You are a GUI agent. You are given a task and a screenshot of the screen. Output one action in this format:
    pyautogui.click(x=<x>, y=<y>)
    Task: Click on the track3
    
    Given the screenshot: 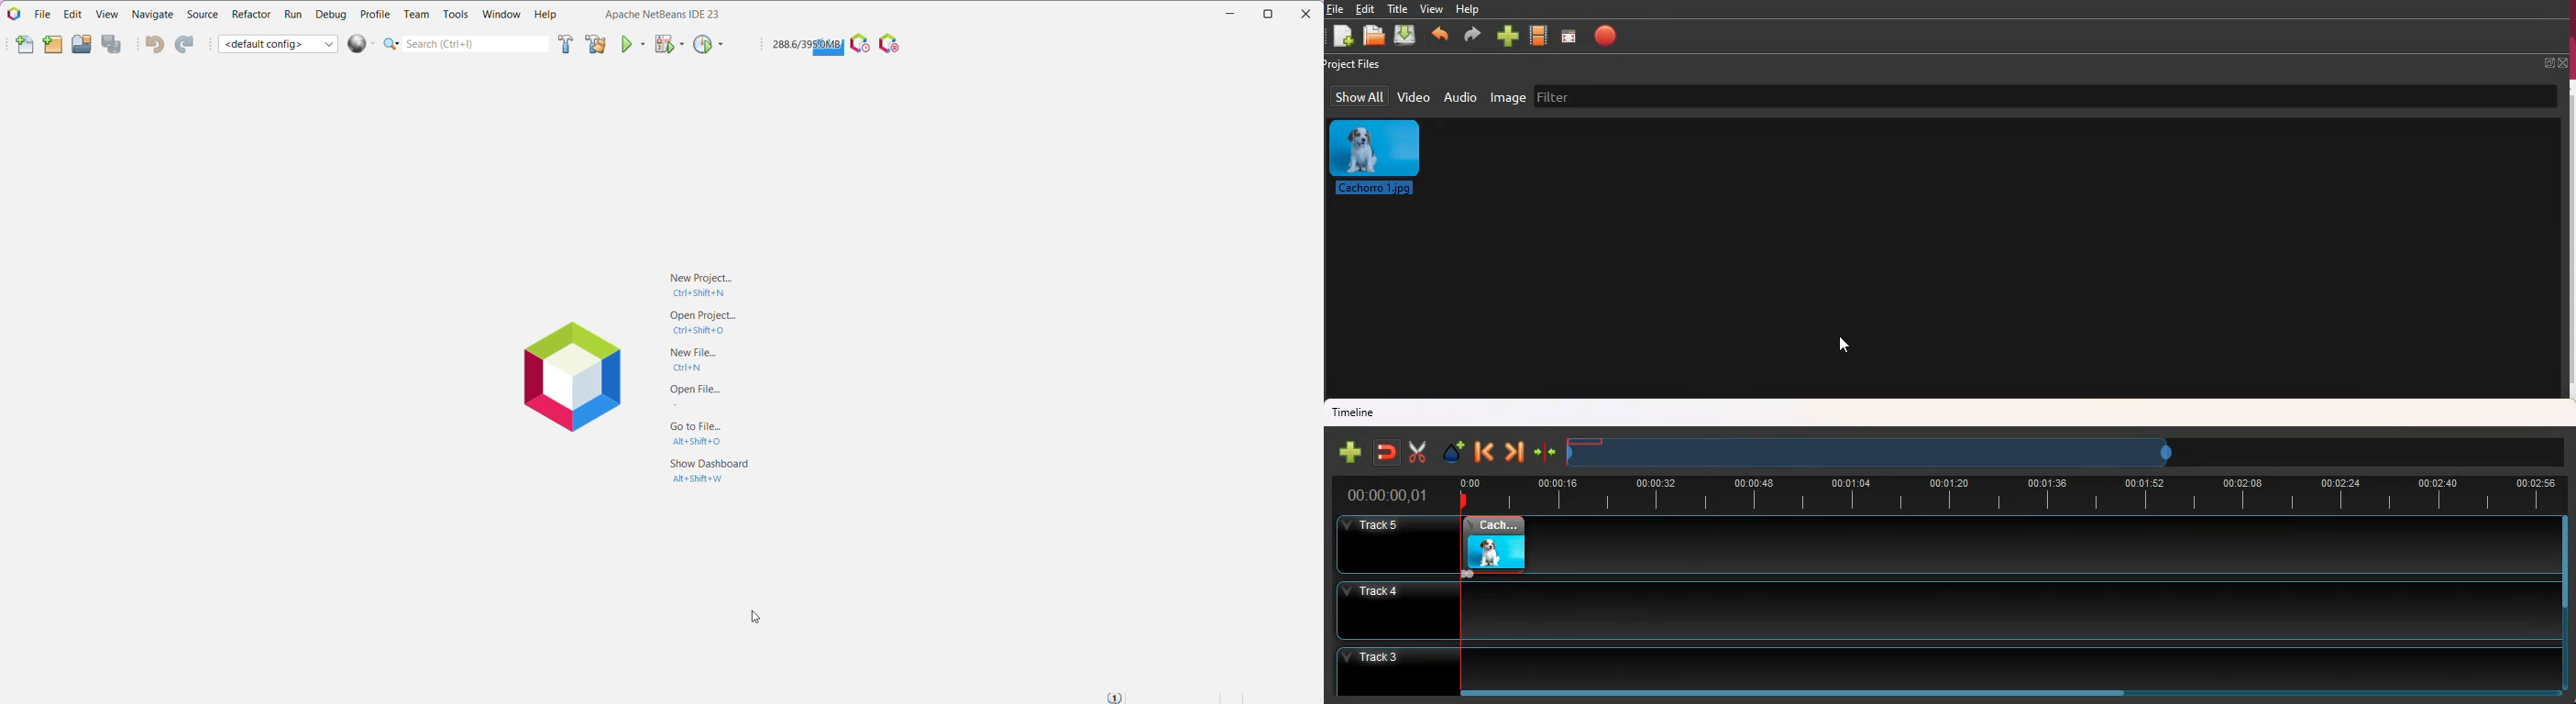 What is the action you would take?
    pyautogui.click(x=1944, y=666)
    